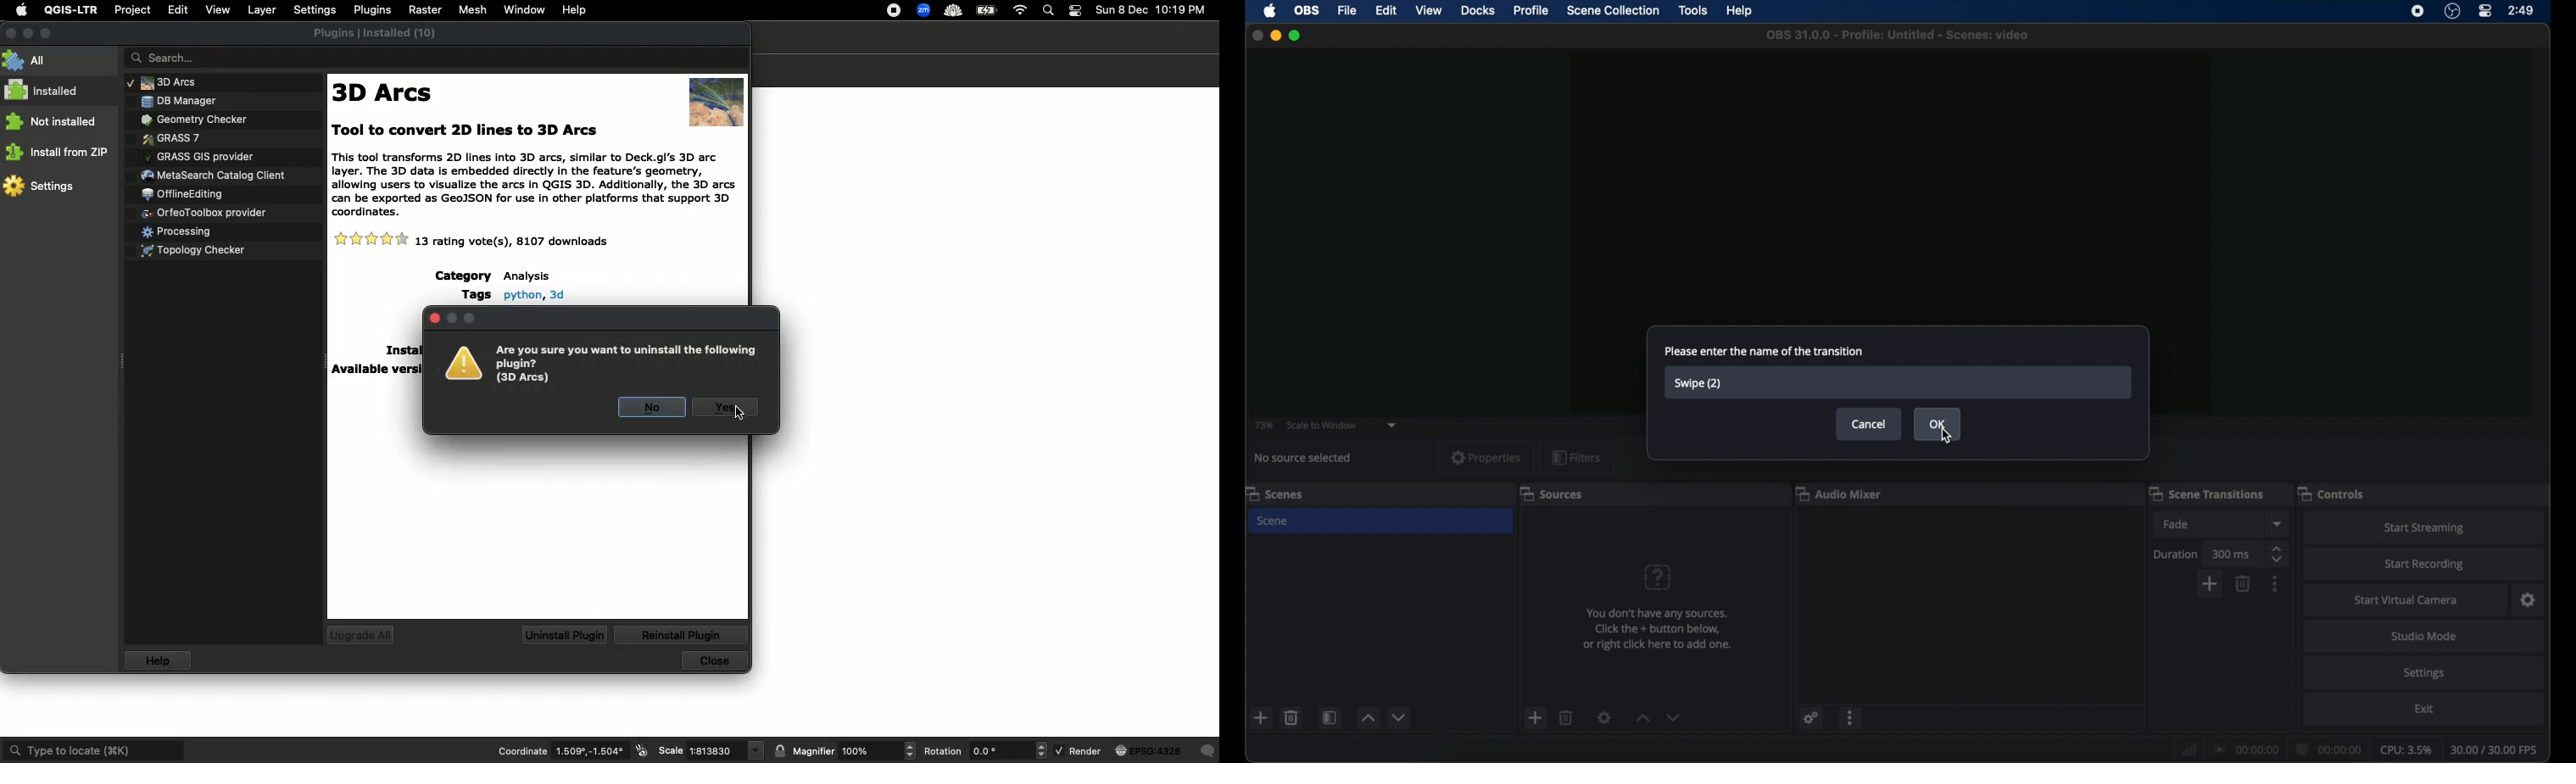  Describe the element at coordinates (1262, 719) in the screenshot. I see `add` at that location.